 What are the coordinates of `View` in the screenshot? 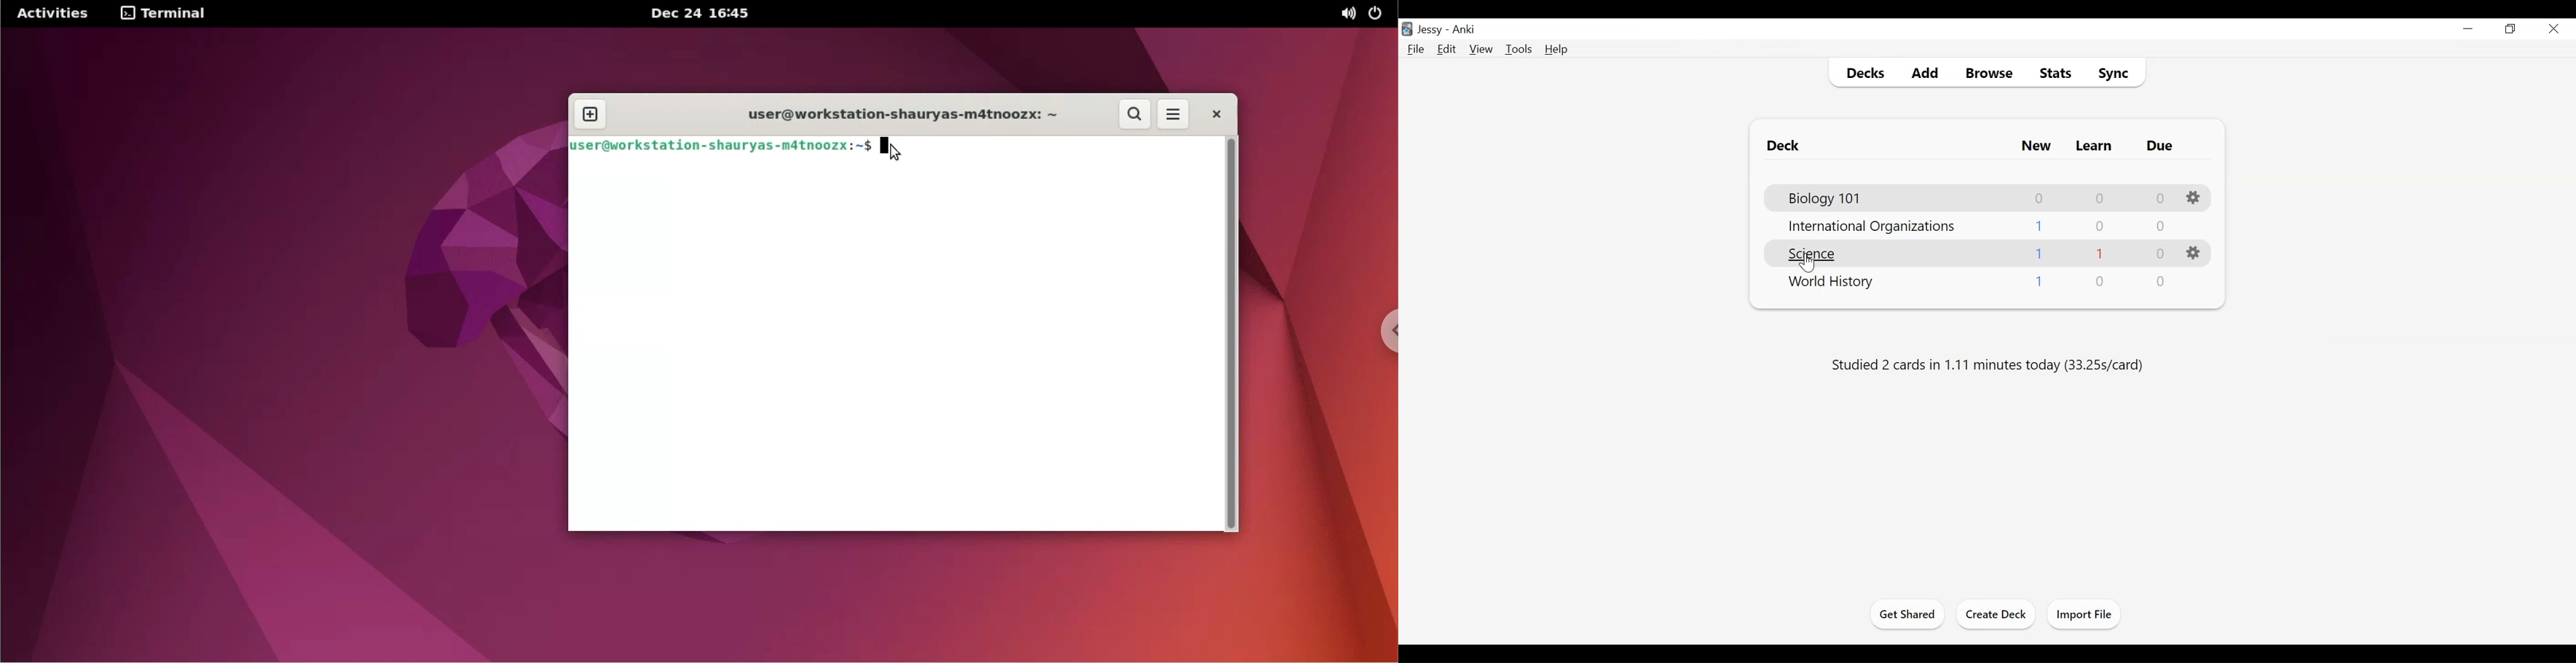 It's located at (1482, 50).